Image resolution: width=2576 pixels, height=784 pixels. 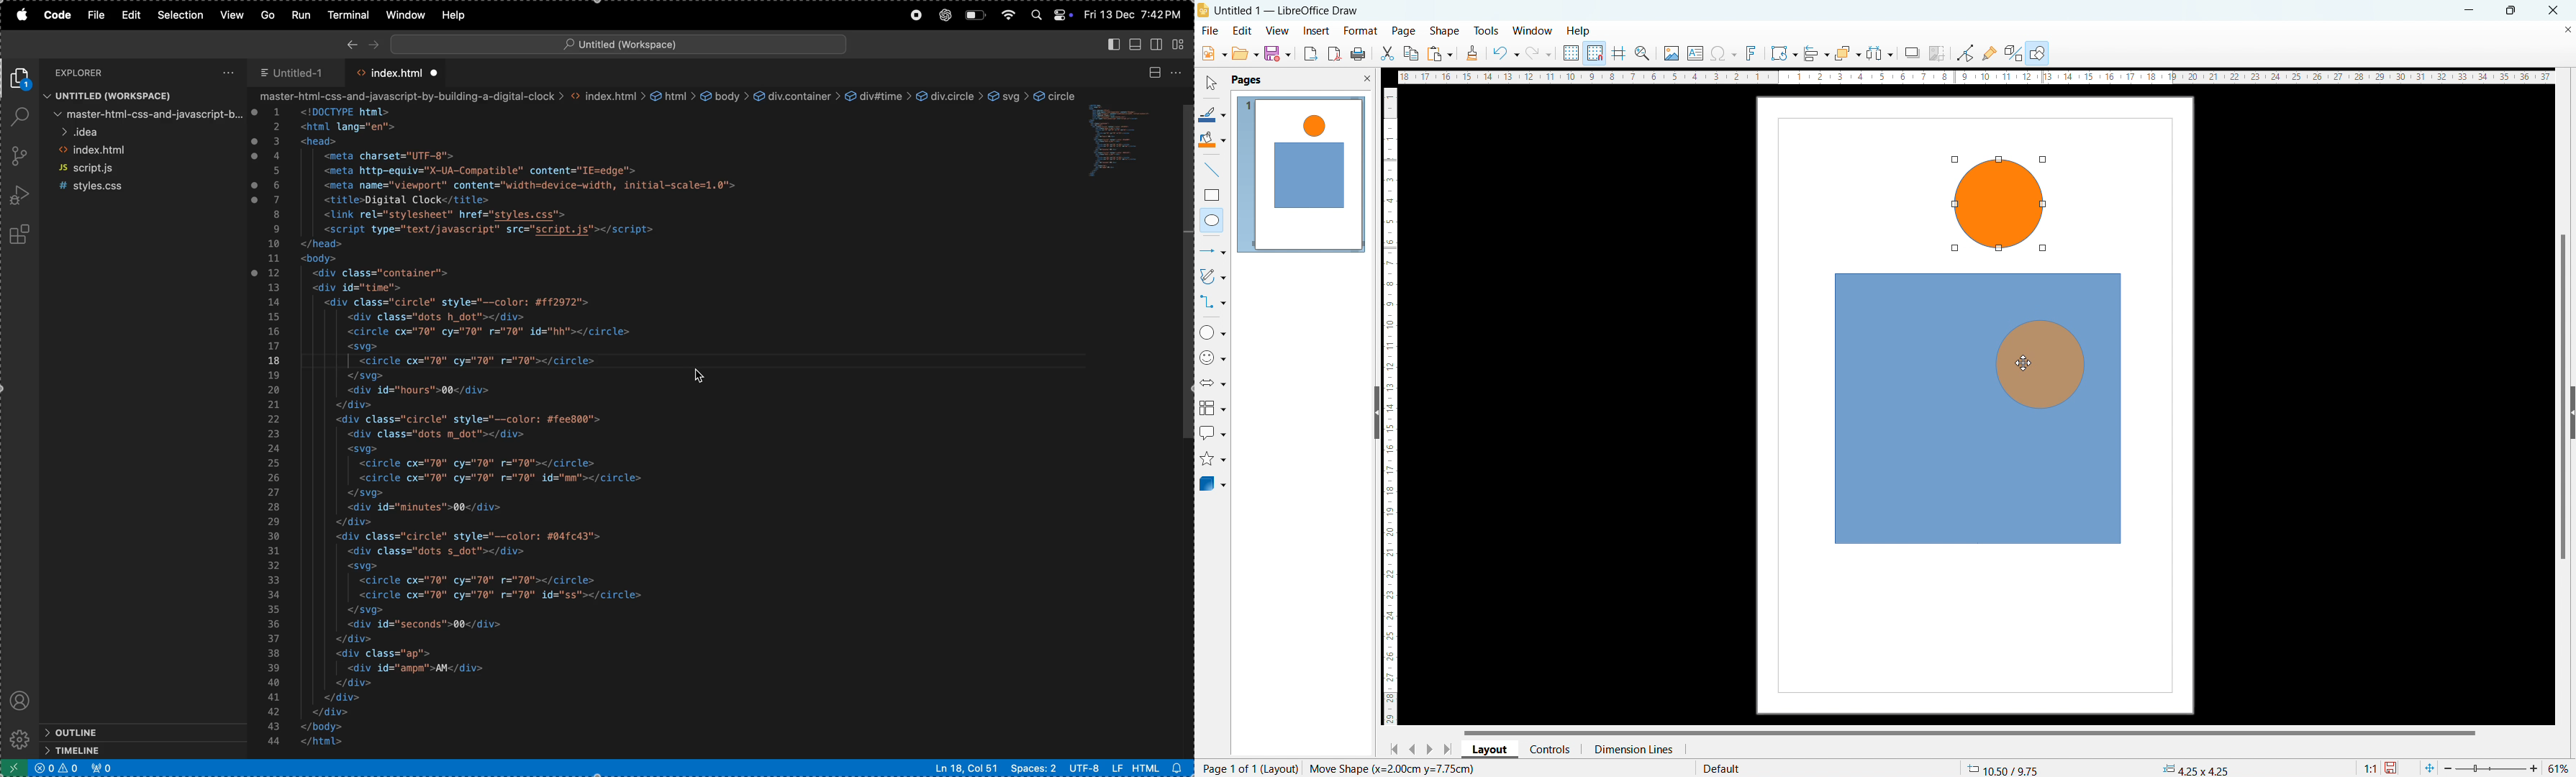 I want to click on edit, so click(x=1243, y=29).